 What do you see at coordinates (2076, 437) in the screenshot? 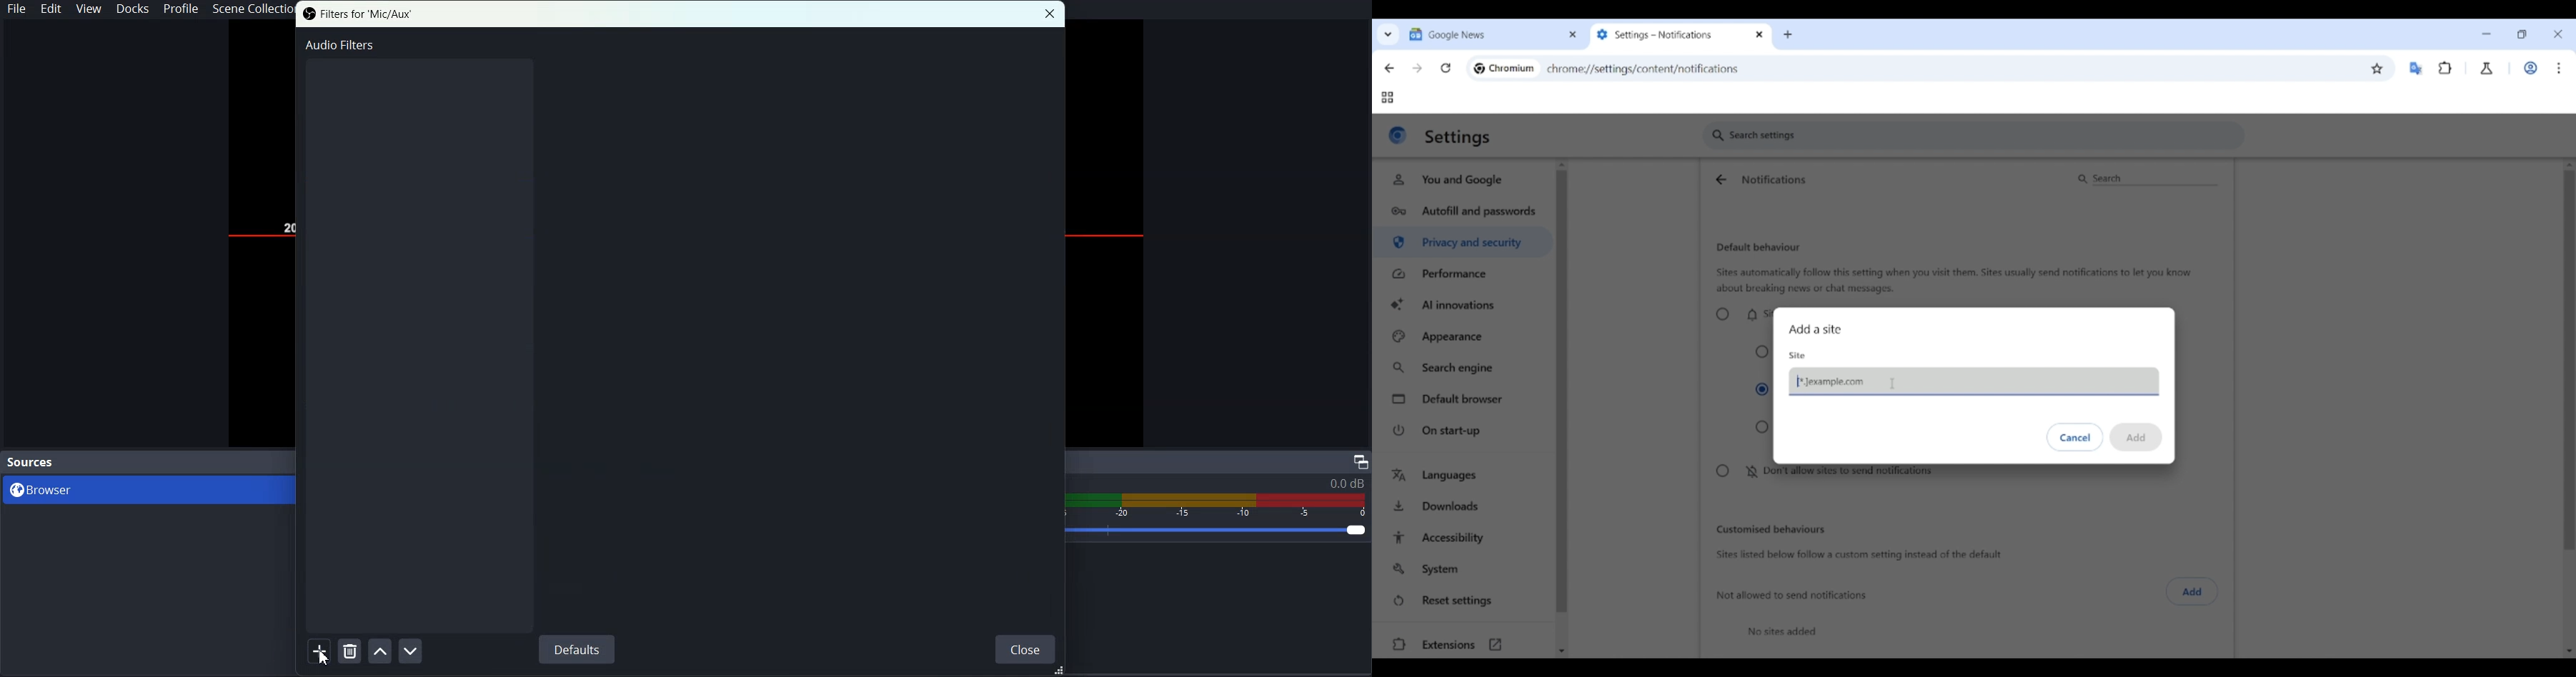
I see `Discard inputs made` at bounding box center [2076, 437].